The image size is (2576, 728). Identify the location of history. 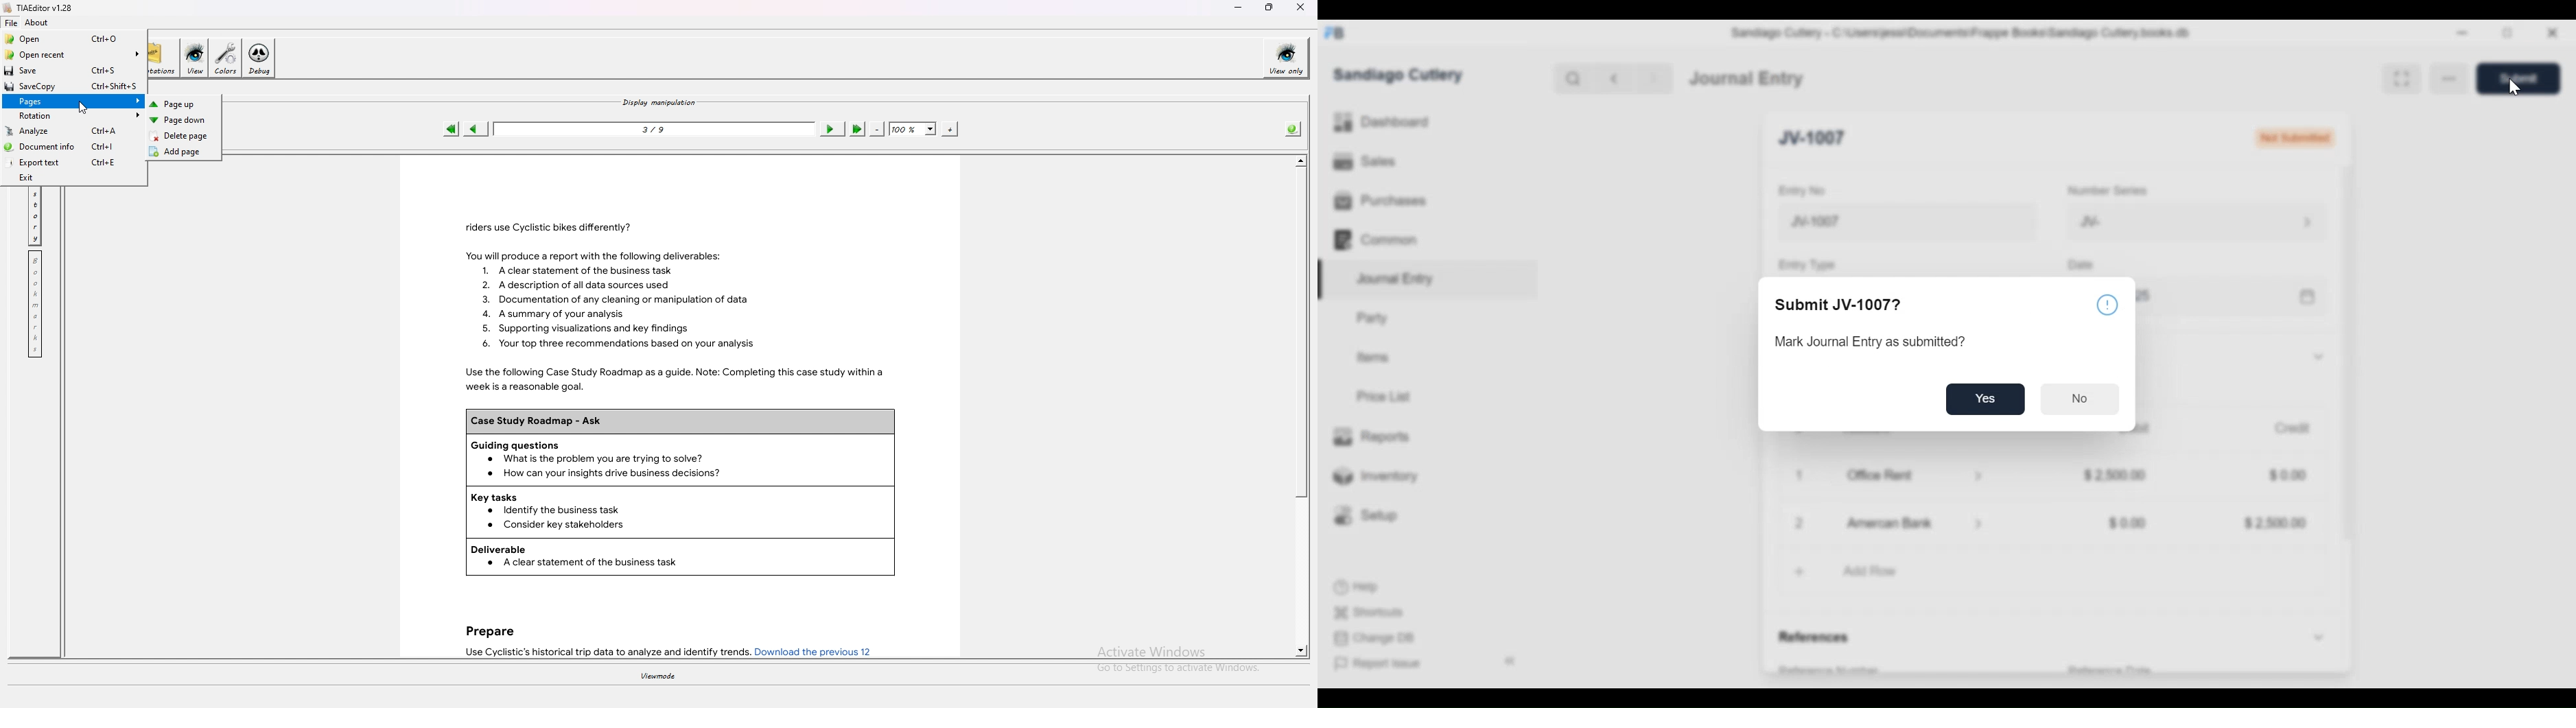
(36, 216).